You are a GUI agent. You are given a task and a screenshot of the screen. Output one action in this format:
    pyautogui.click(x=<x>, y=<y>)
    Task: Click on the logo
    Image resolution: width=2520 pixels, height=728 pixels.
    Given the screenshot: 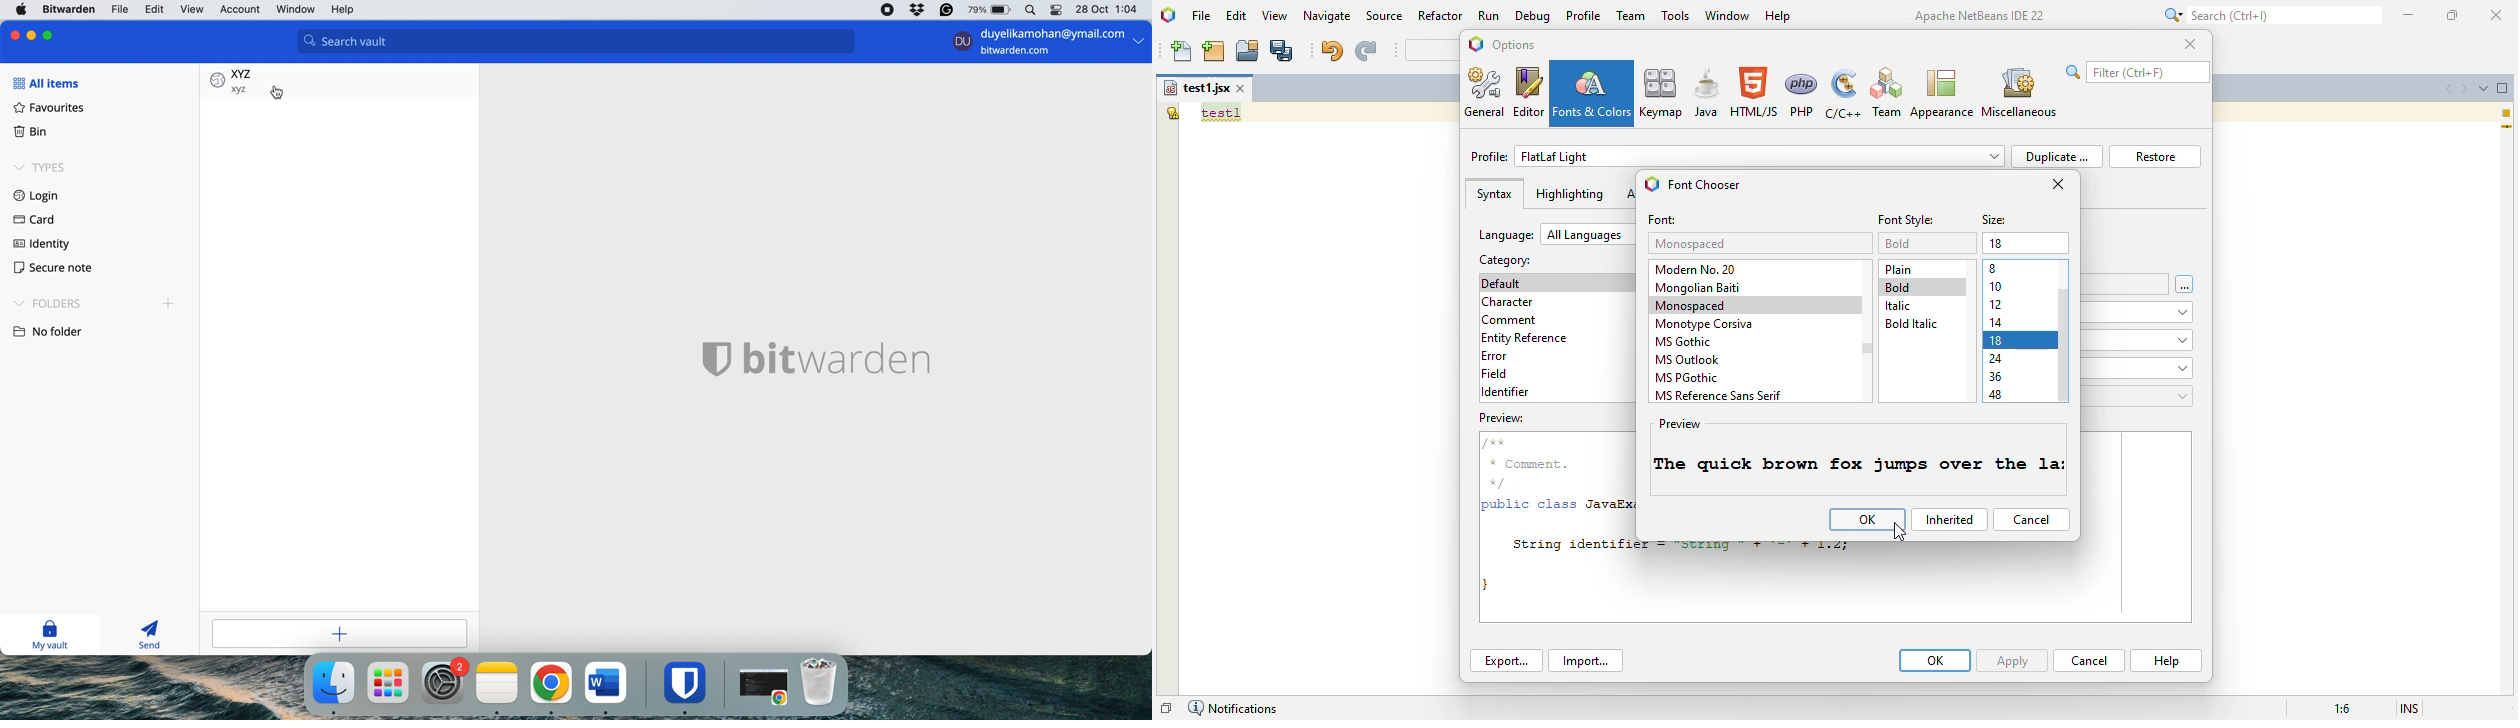 What is the action you would take?
    pyautogui.click(x=1167, y=14)
    